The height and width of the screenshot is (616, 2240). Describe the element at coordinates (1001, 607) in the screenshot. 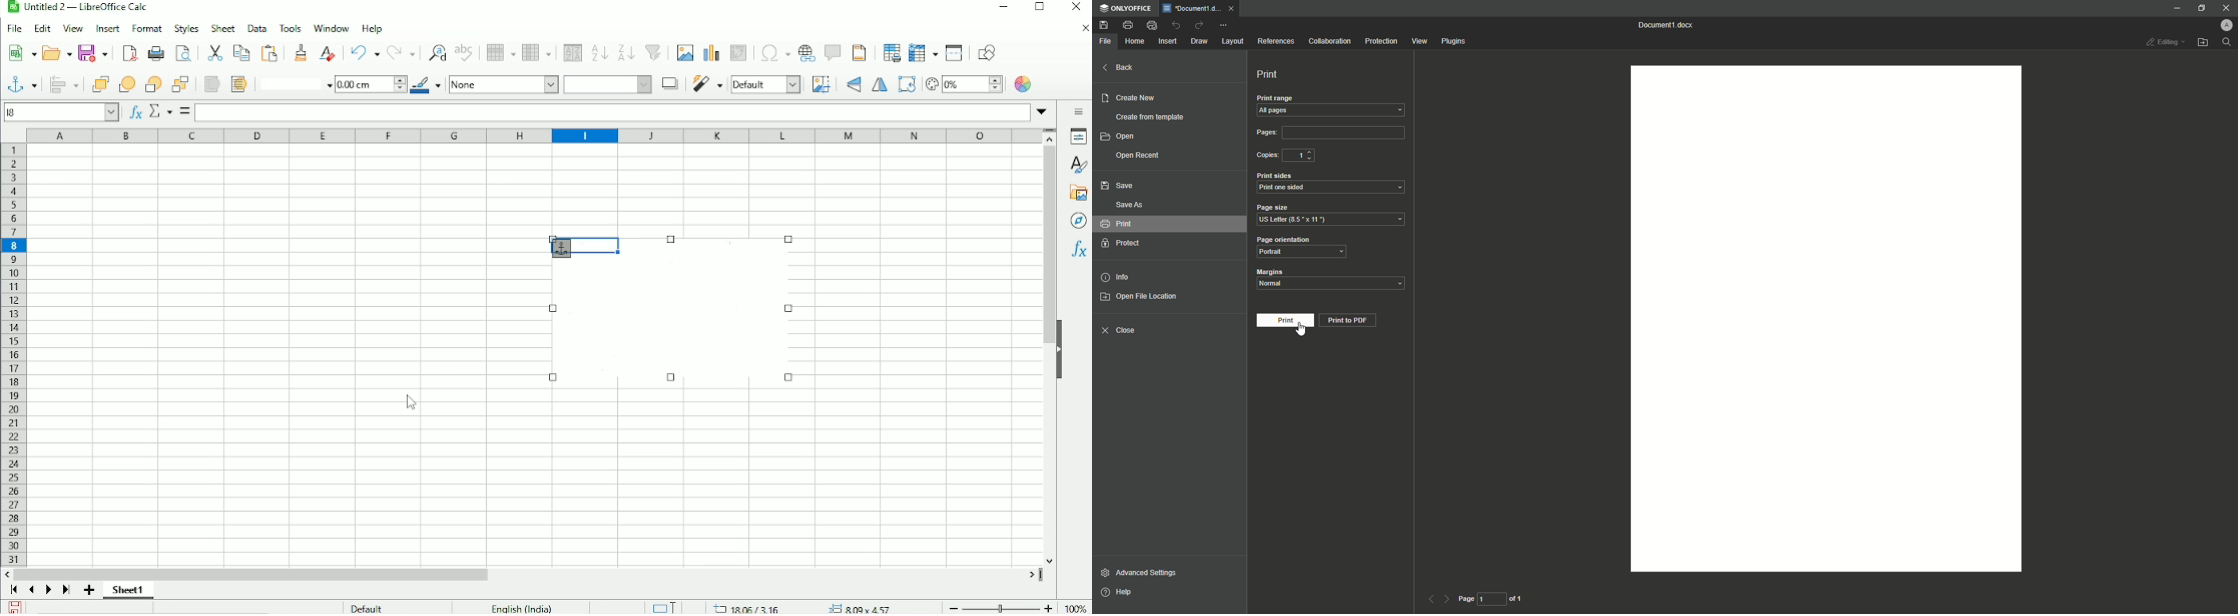

I see `Zoom out/in` at that location.